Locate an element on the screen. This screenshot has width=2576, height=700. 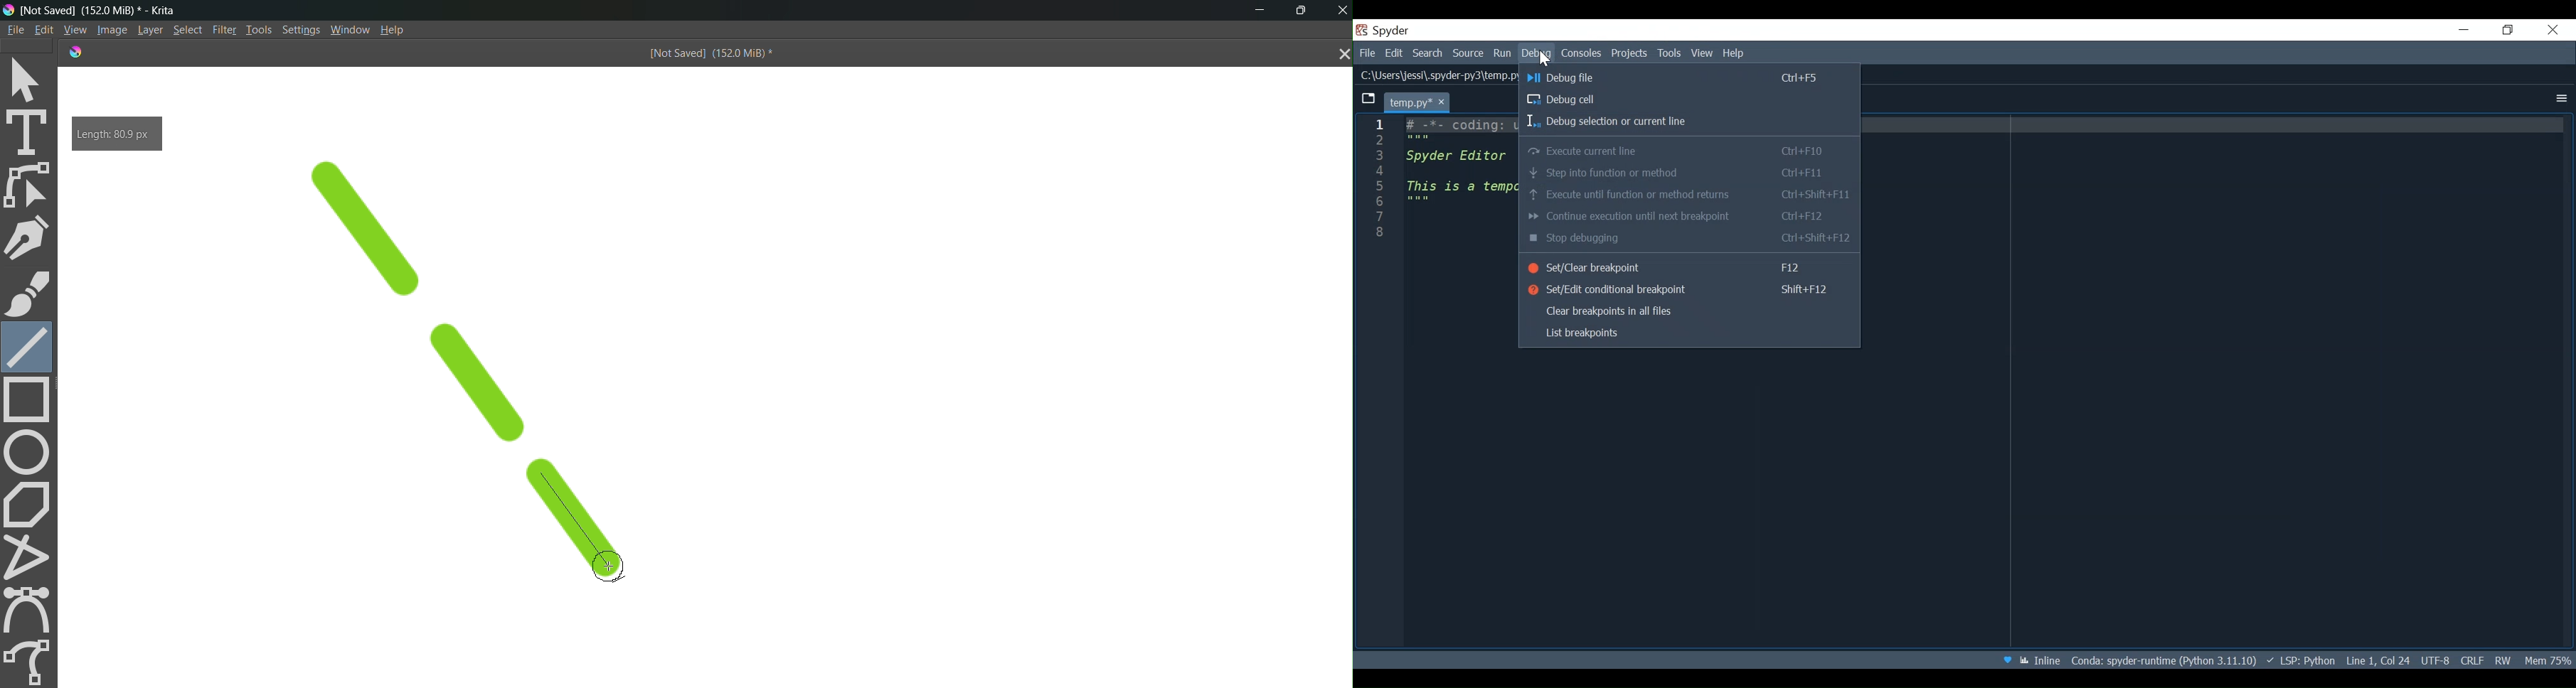
Toggle between inline and interactive Matplotlib plotting is located at coordinates (2042, 658).